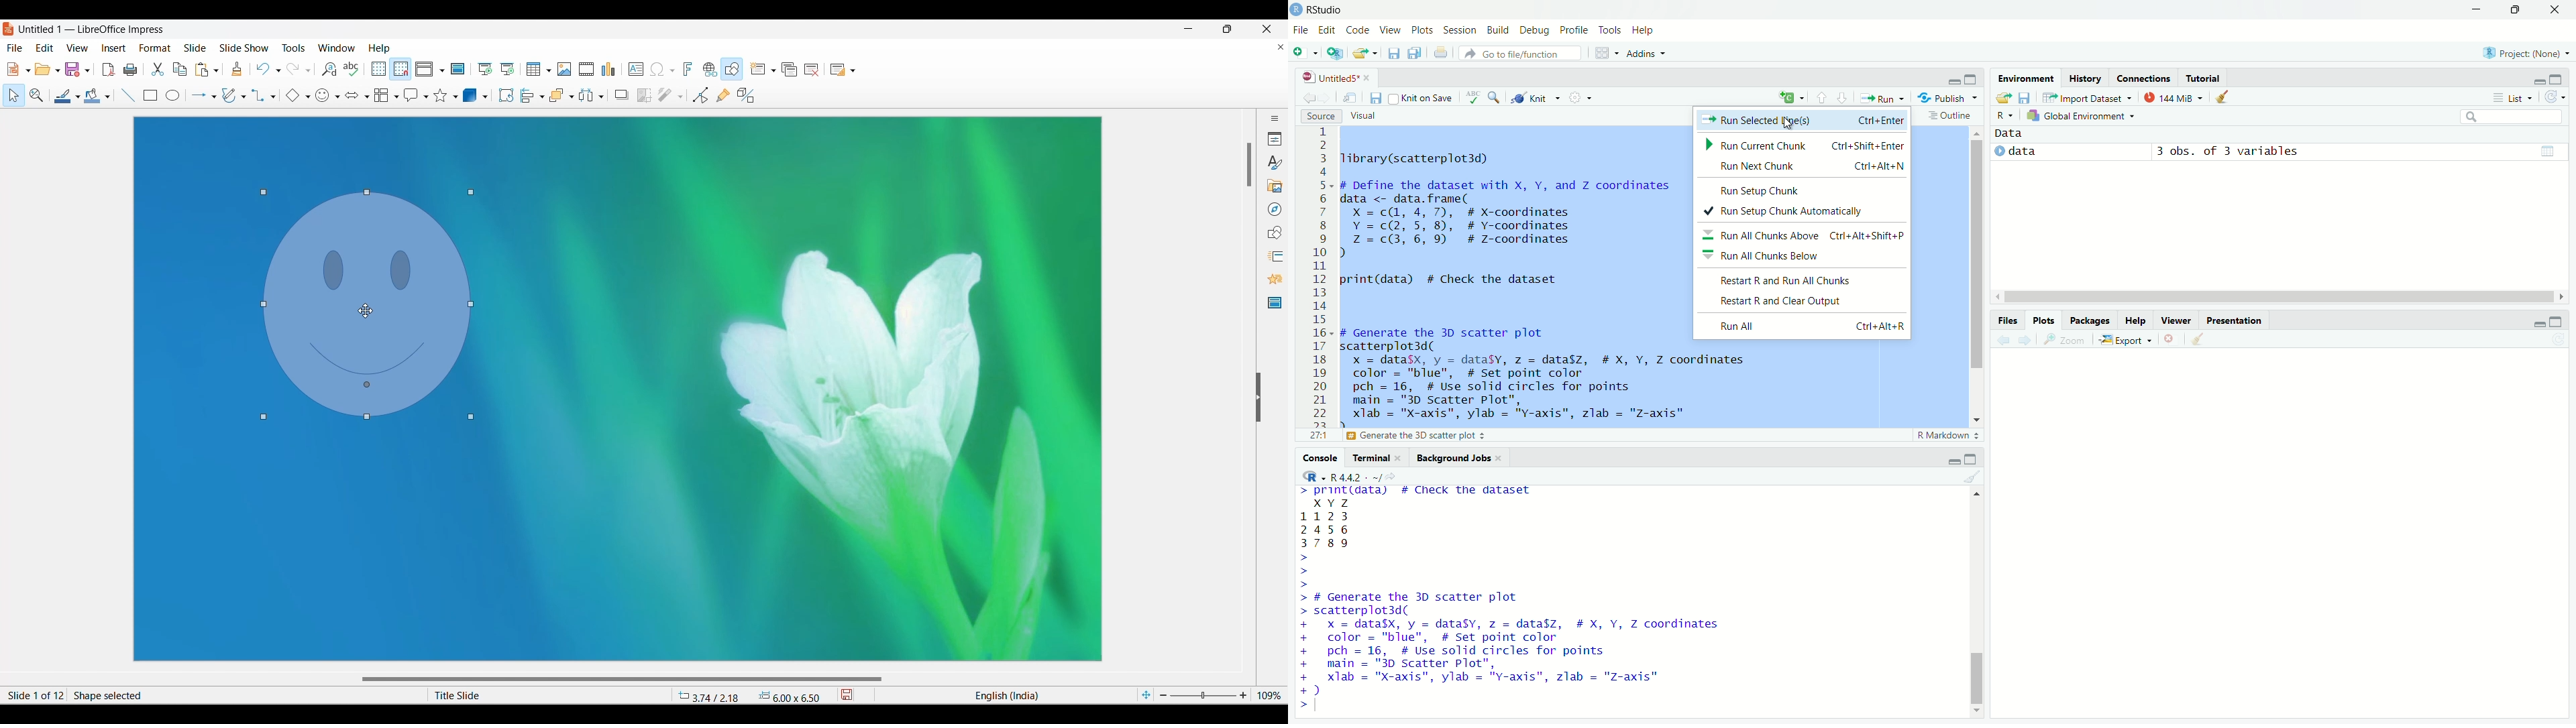 This screenshot has width=2576, height=728. Describe the element at coordinates (1325, 529) in the screenshot. I see `2456` at that location.